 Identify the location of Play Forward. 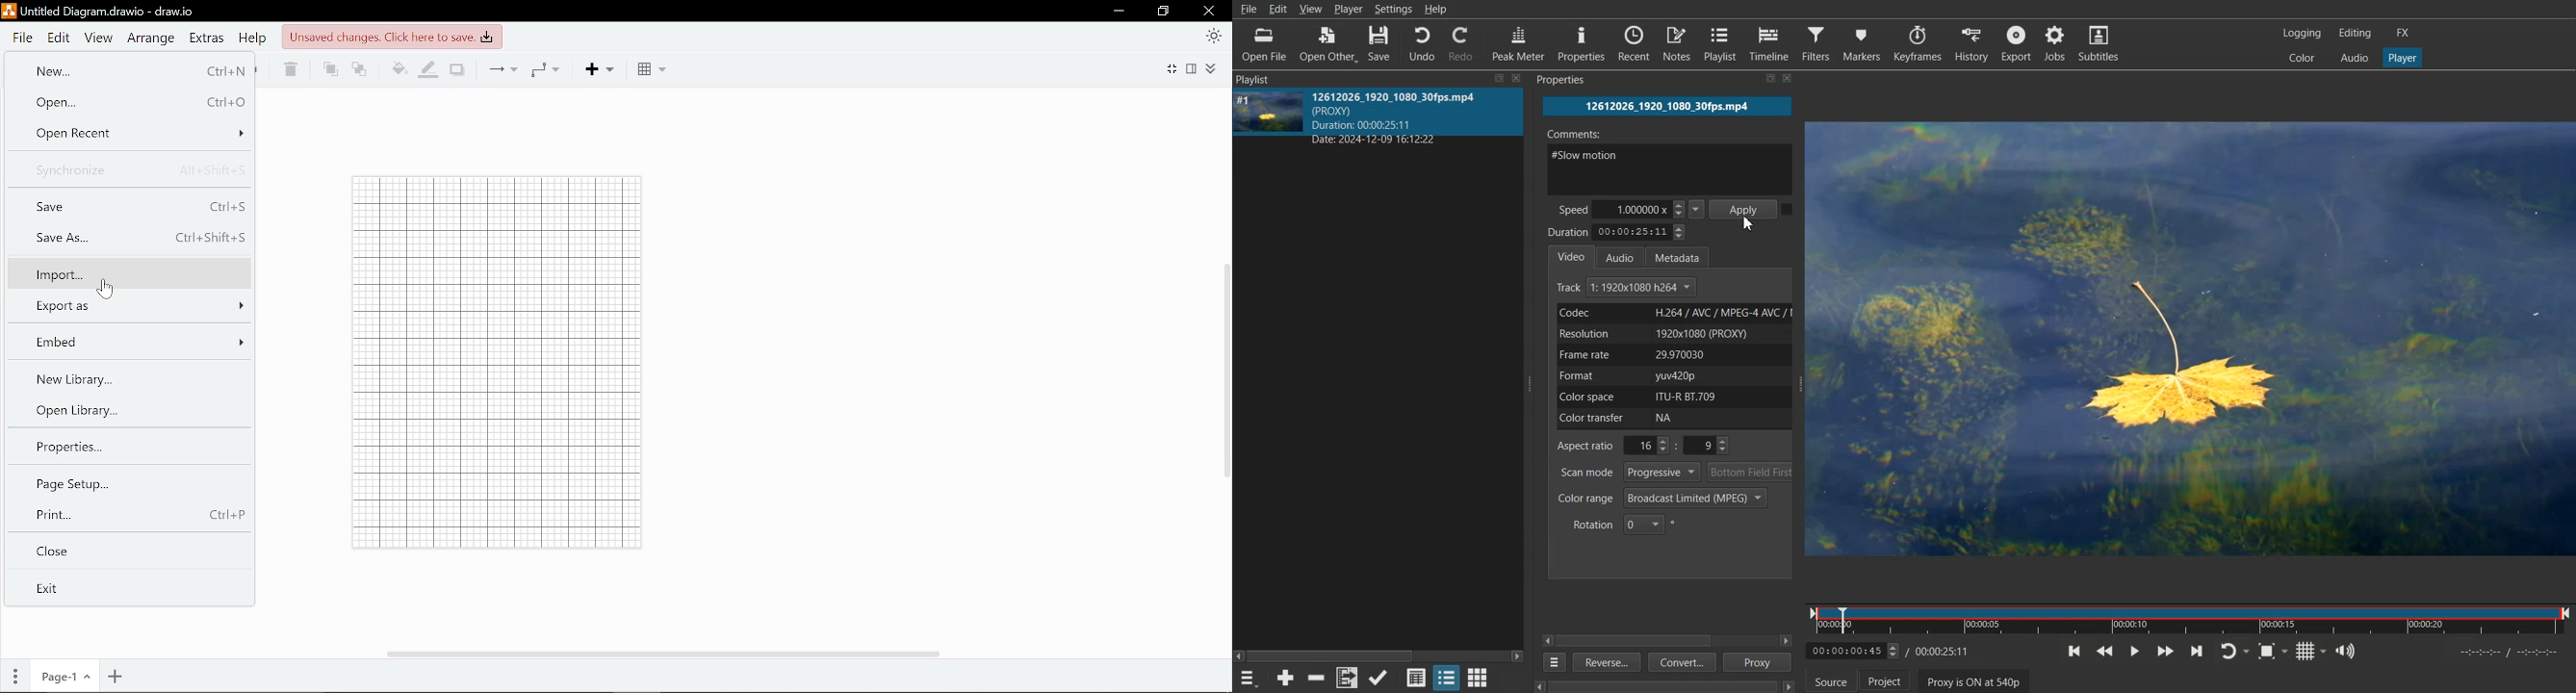
(2165, 650).